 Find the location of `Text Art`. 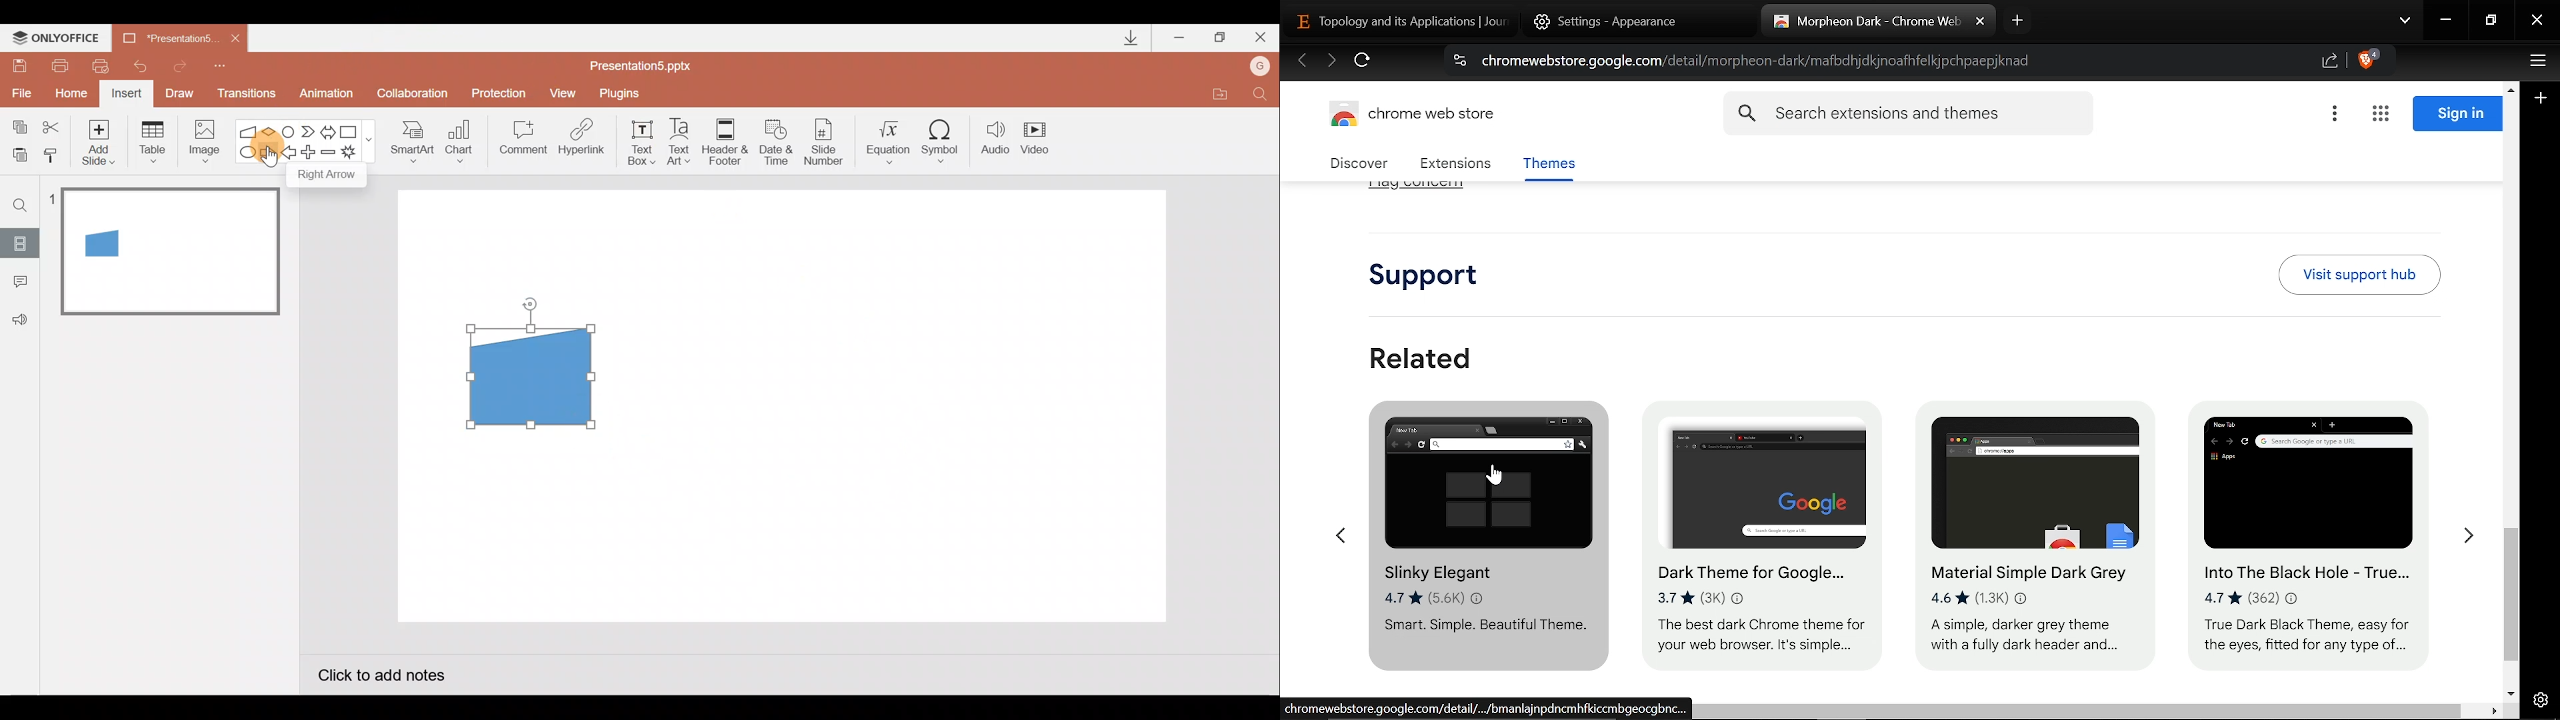

Text Art is located at coordinates (683, 141).